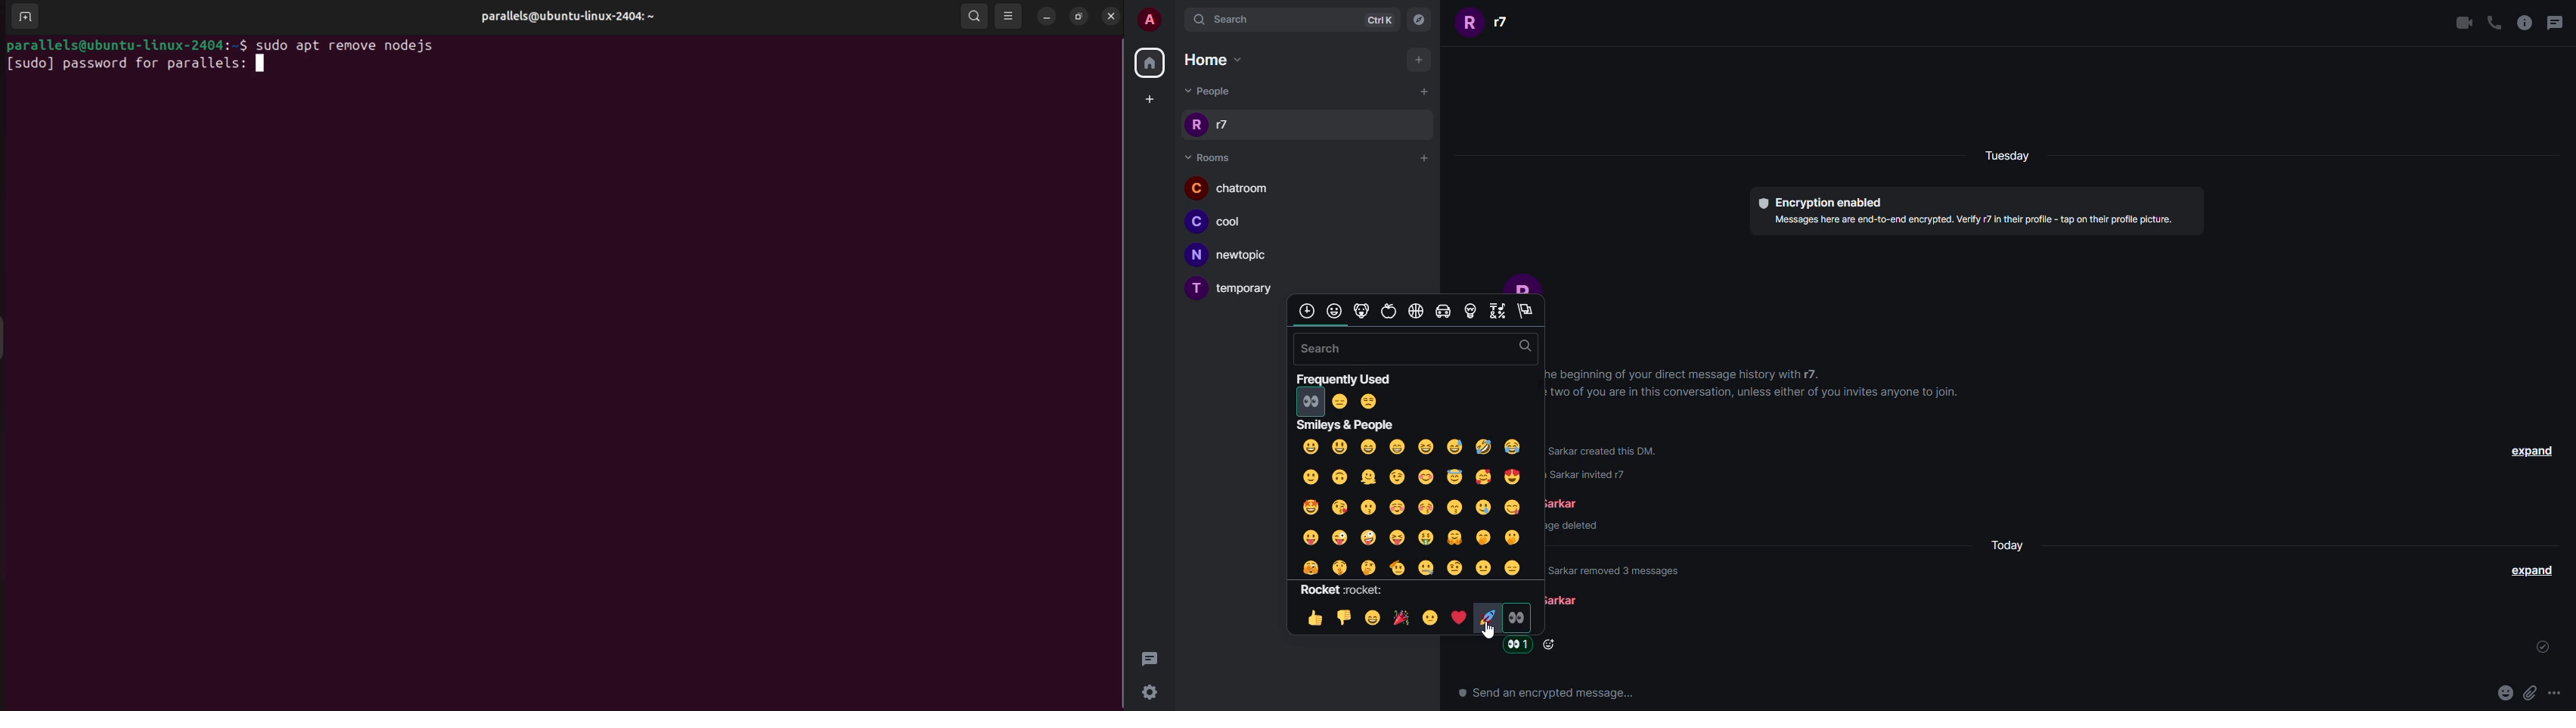 The image size is (2576, 728). What do you see at coordinates (1373, 619) in the screenshot?
I see `emoji` at bounding box center [1373, 619].